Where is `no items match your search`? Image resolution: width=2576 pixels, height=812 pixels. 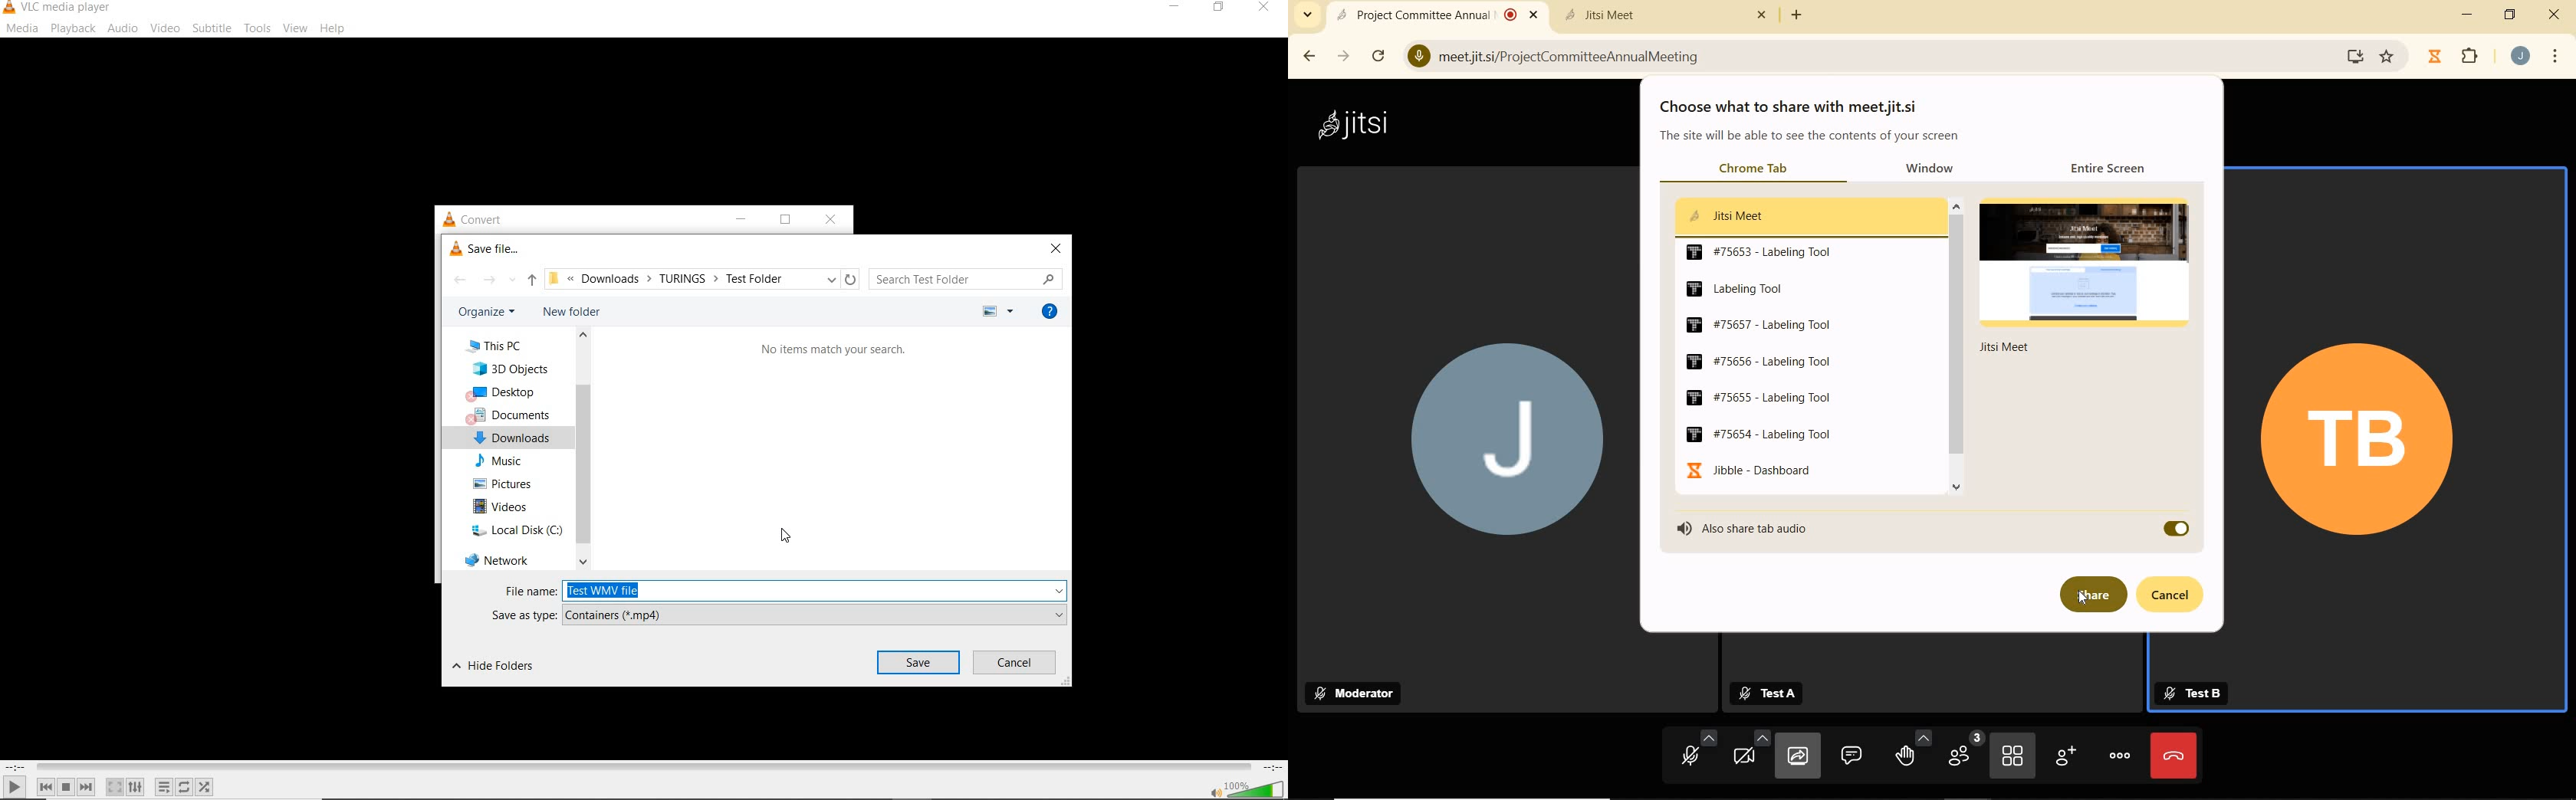 no items match your search is located at coordinates (833, 349).